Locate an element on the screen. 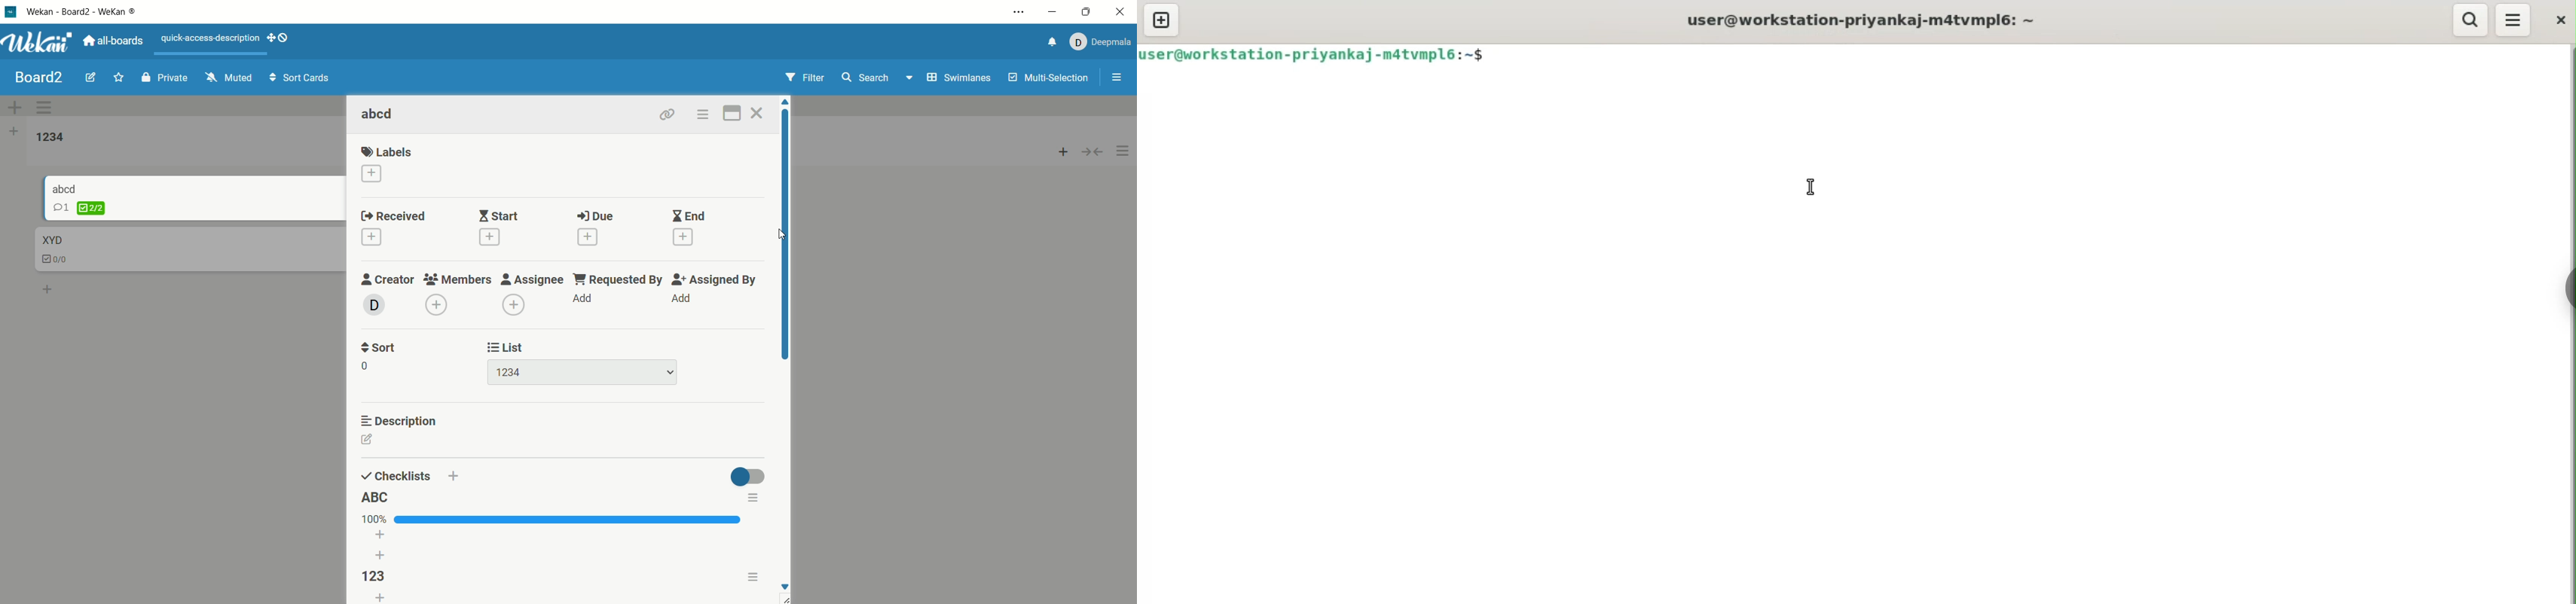 Image resolution: width=2576 pixels, height=616 pixels. edit is located at coordinates (91, 76).